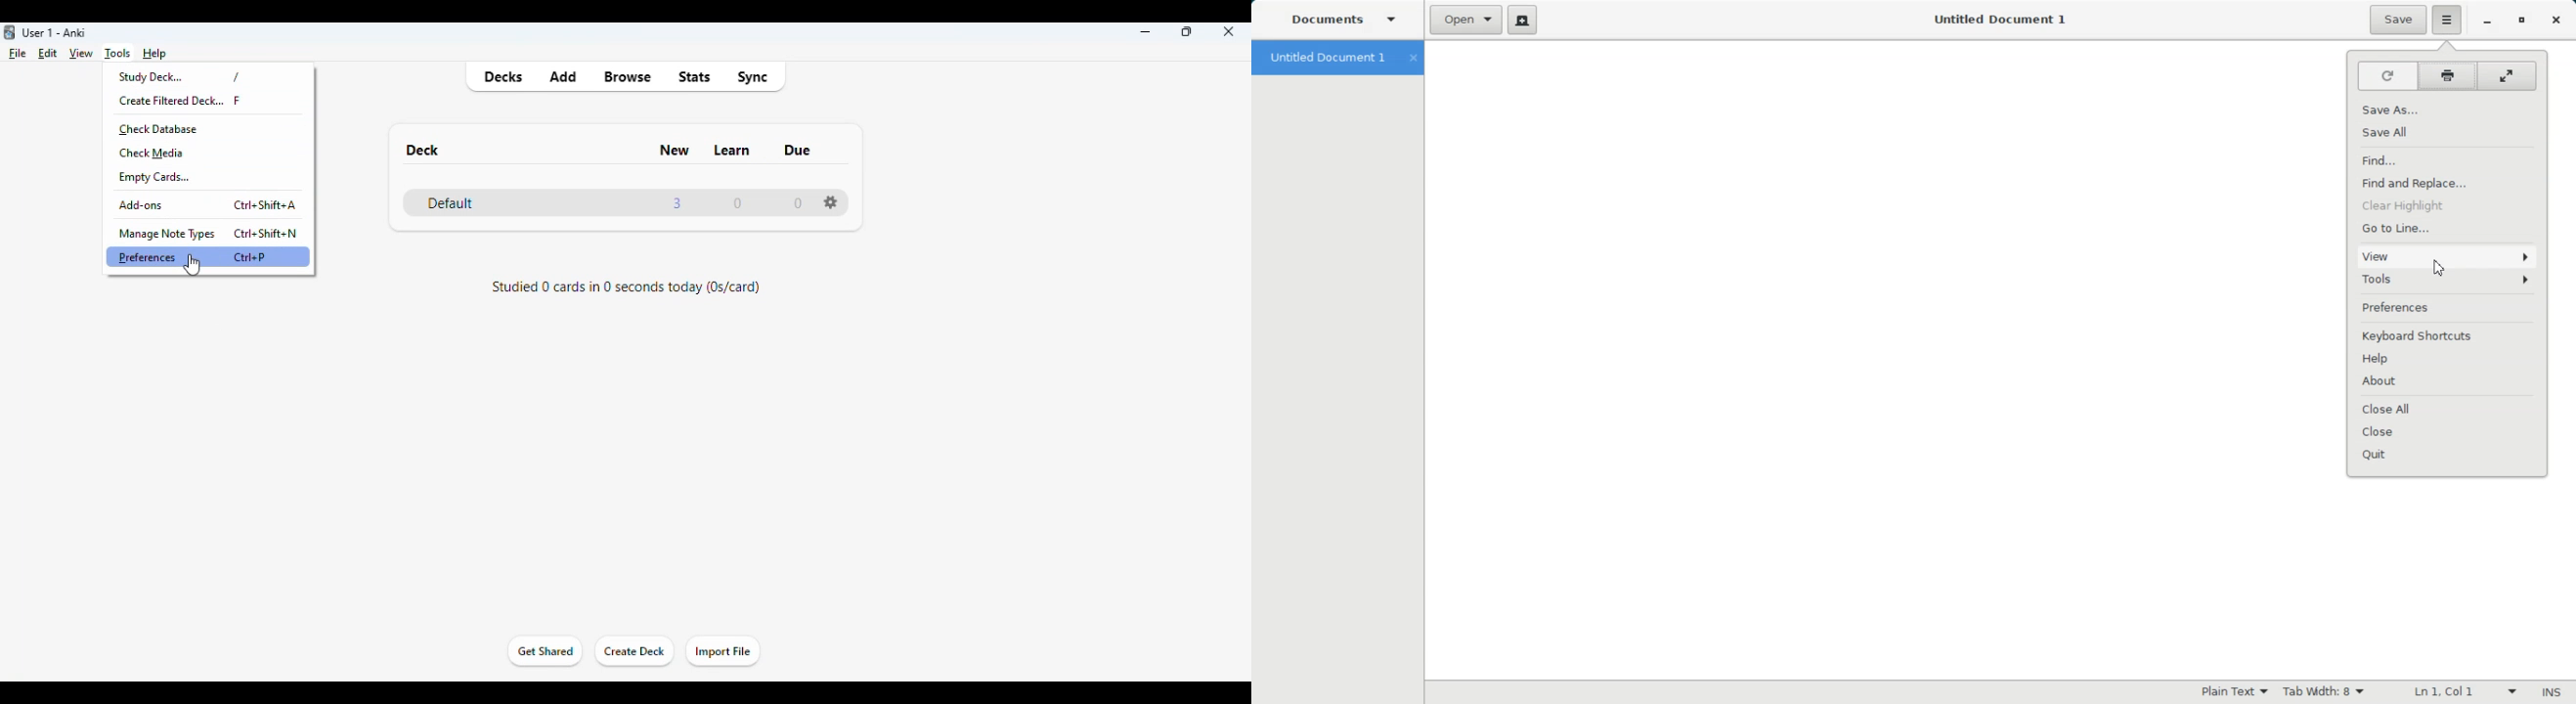 This screenshot has width=2576, height=728. What do you see at coordinates (119, 54) in the screenshot?
I see `tools` at bounding box center [119, 54].